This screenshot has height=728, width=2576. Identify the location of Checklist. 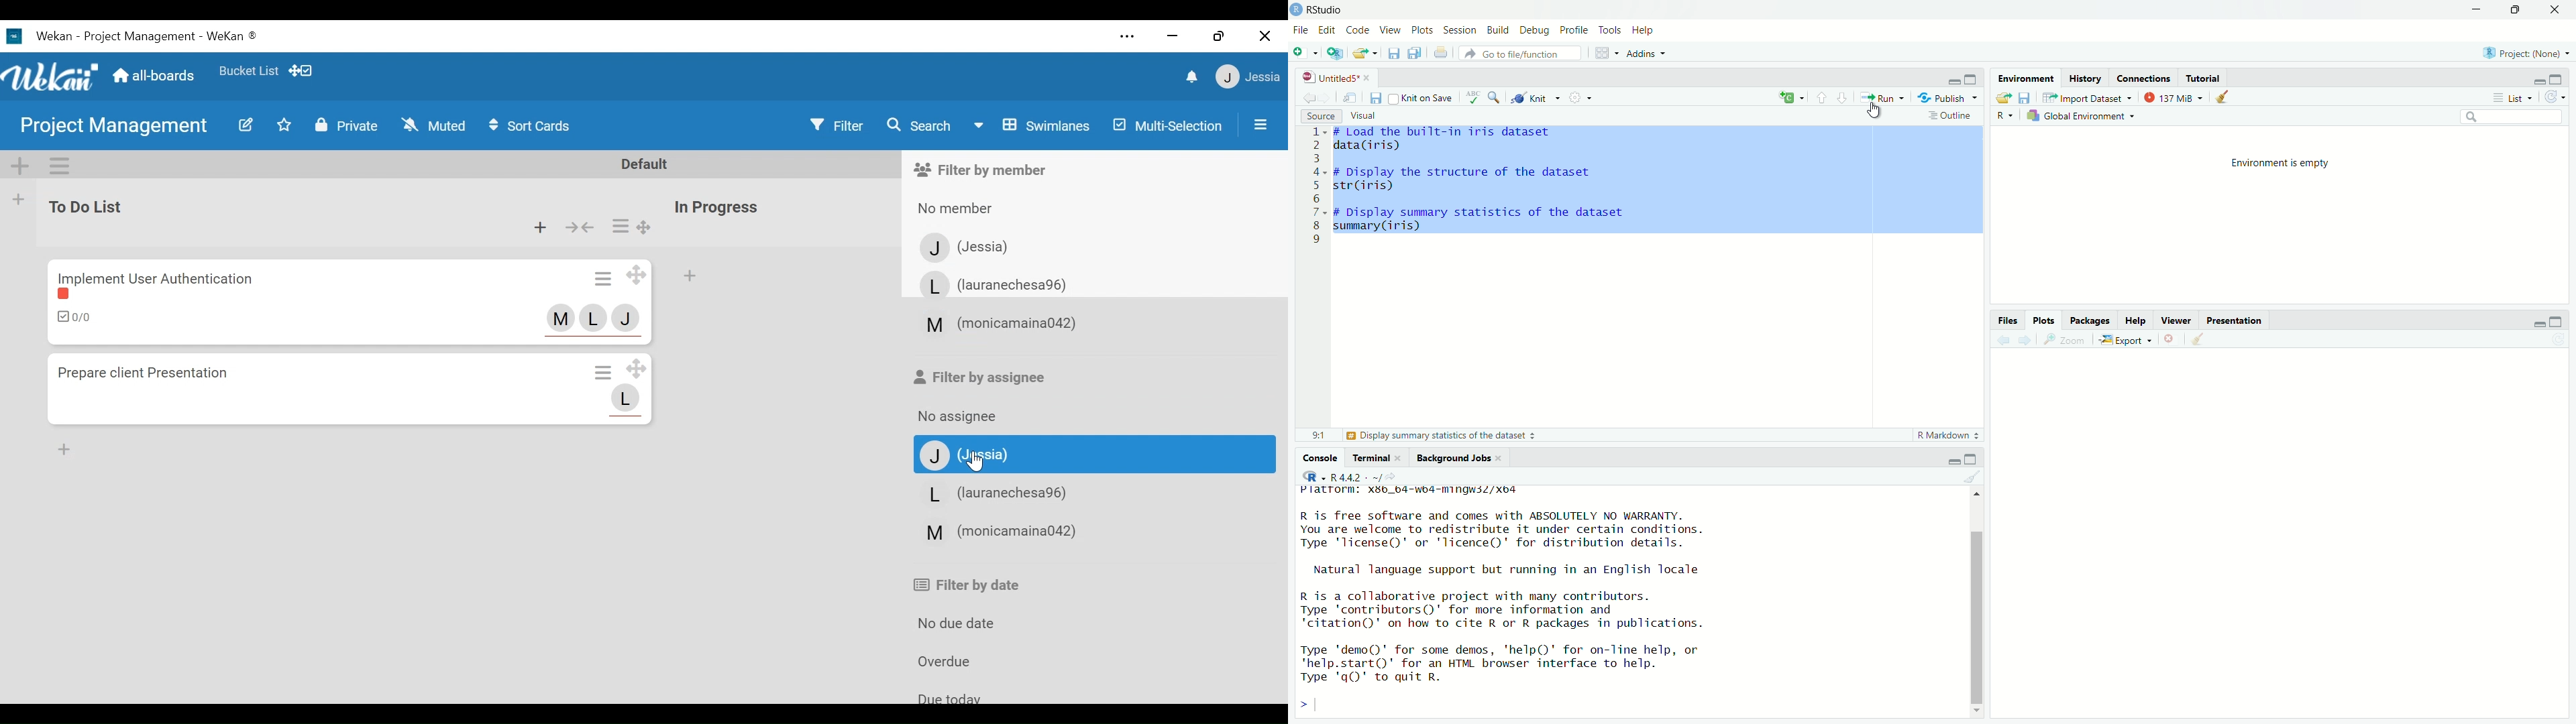
(75, 318).